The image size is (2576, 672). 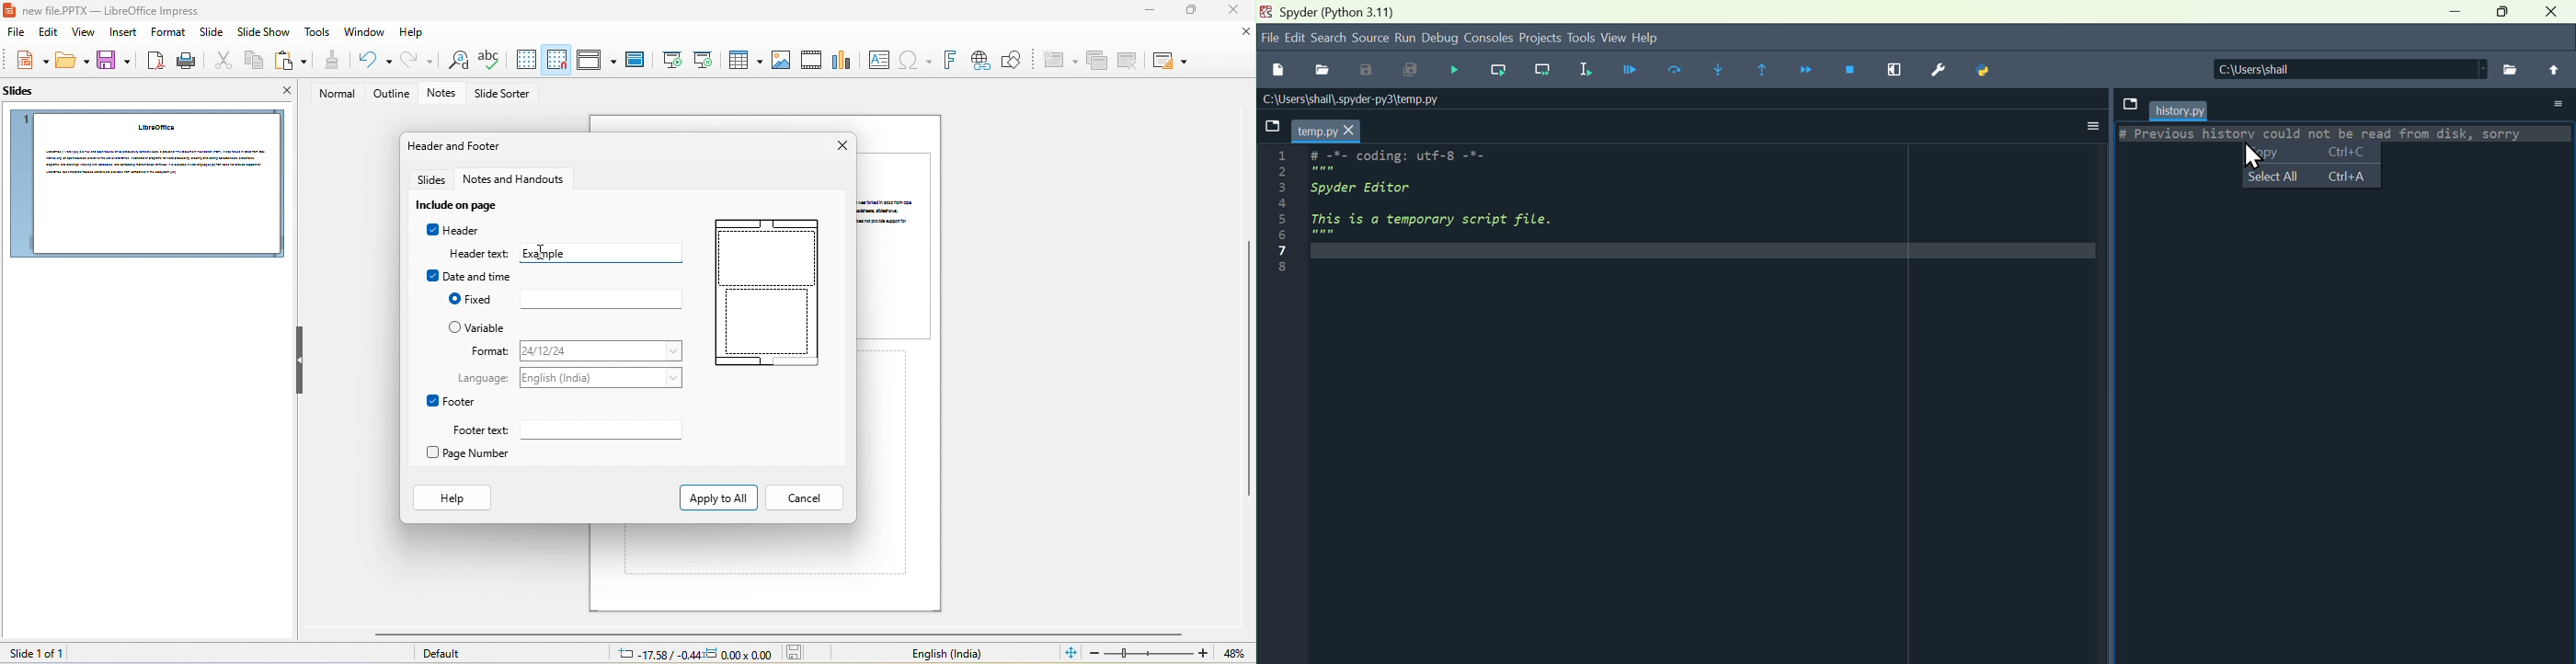 I want to click on Browse, so click(x=2510, y=69).